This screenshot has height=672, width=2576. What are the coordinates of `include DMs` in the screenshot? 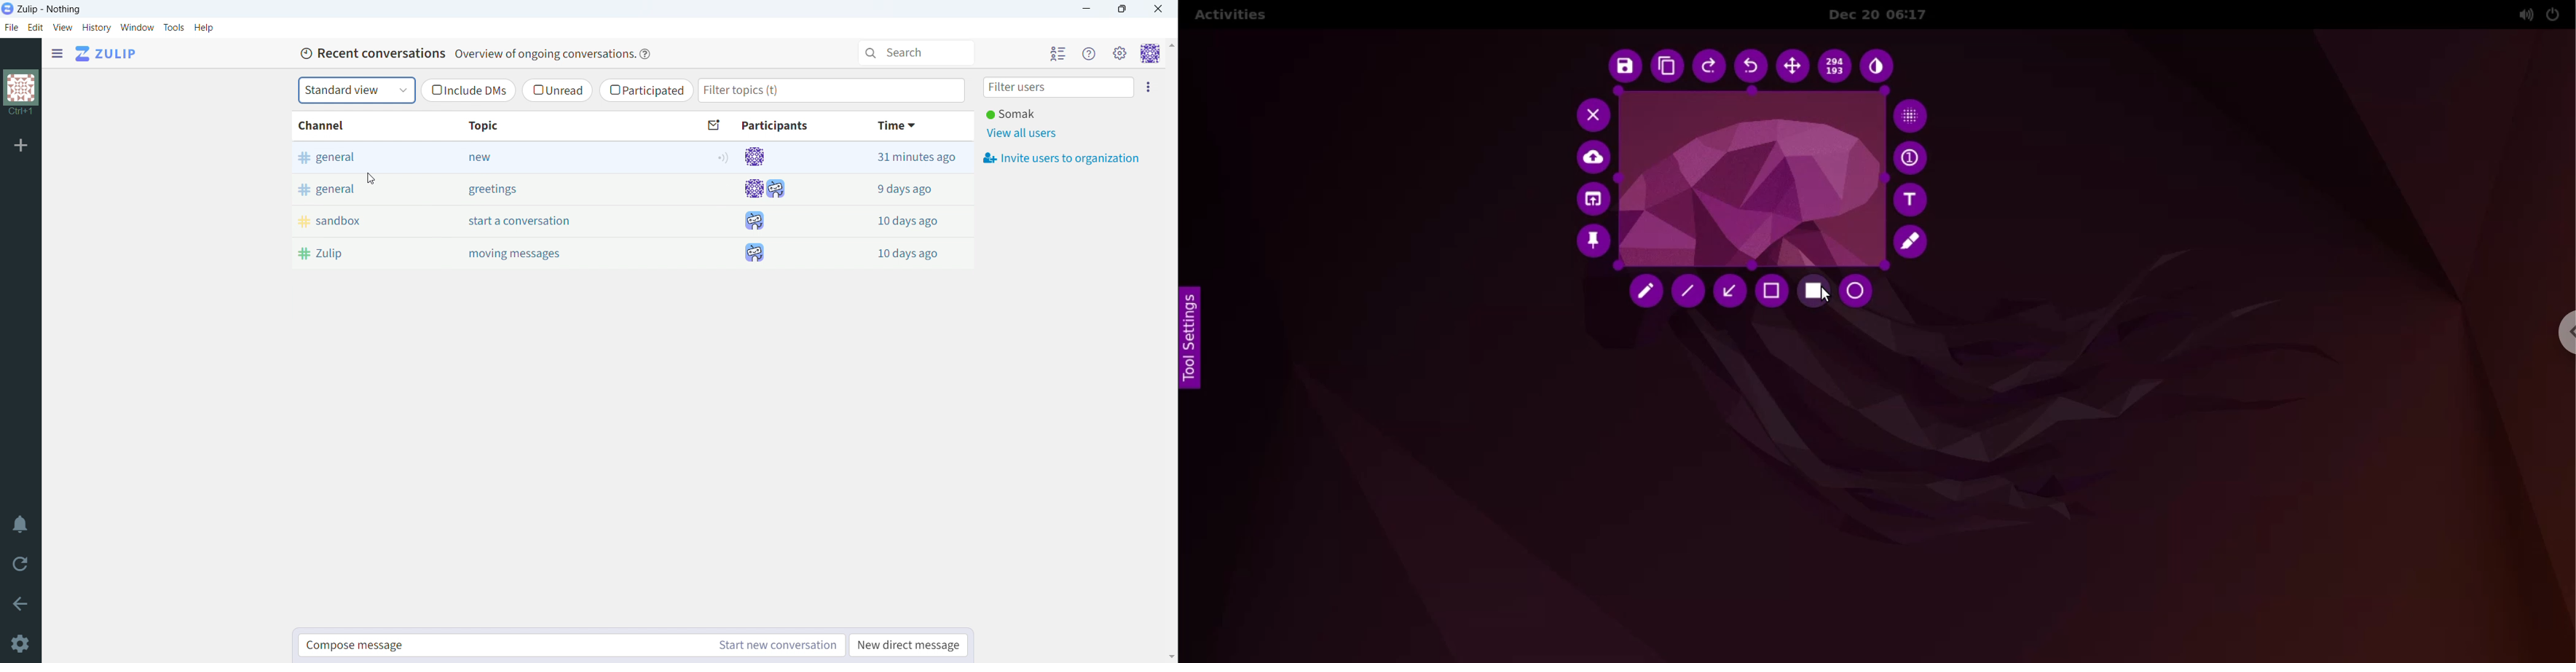 It's located at (468, 91).